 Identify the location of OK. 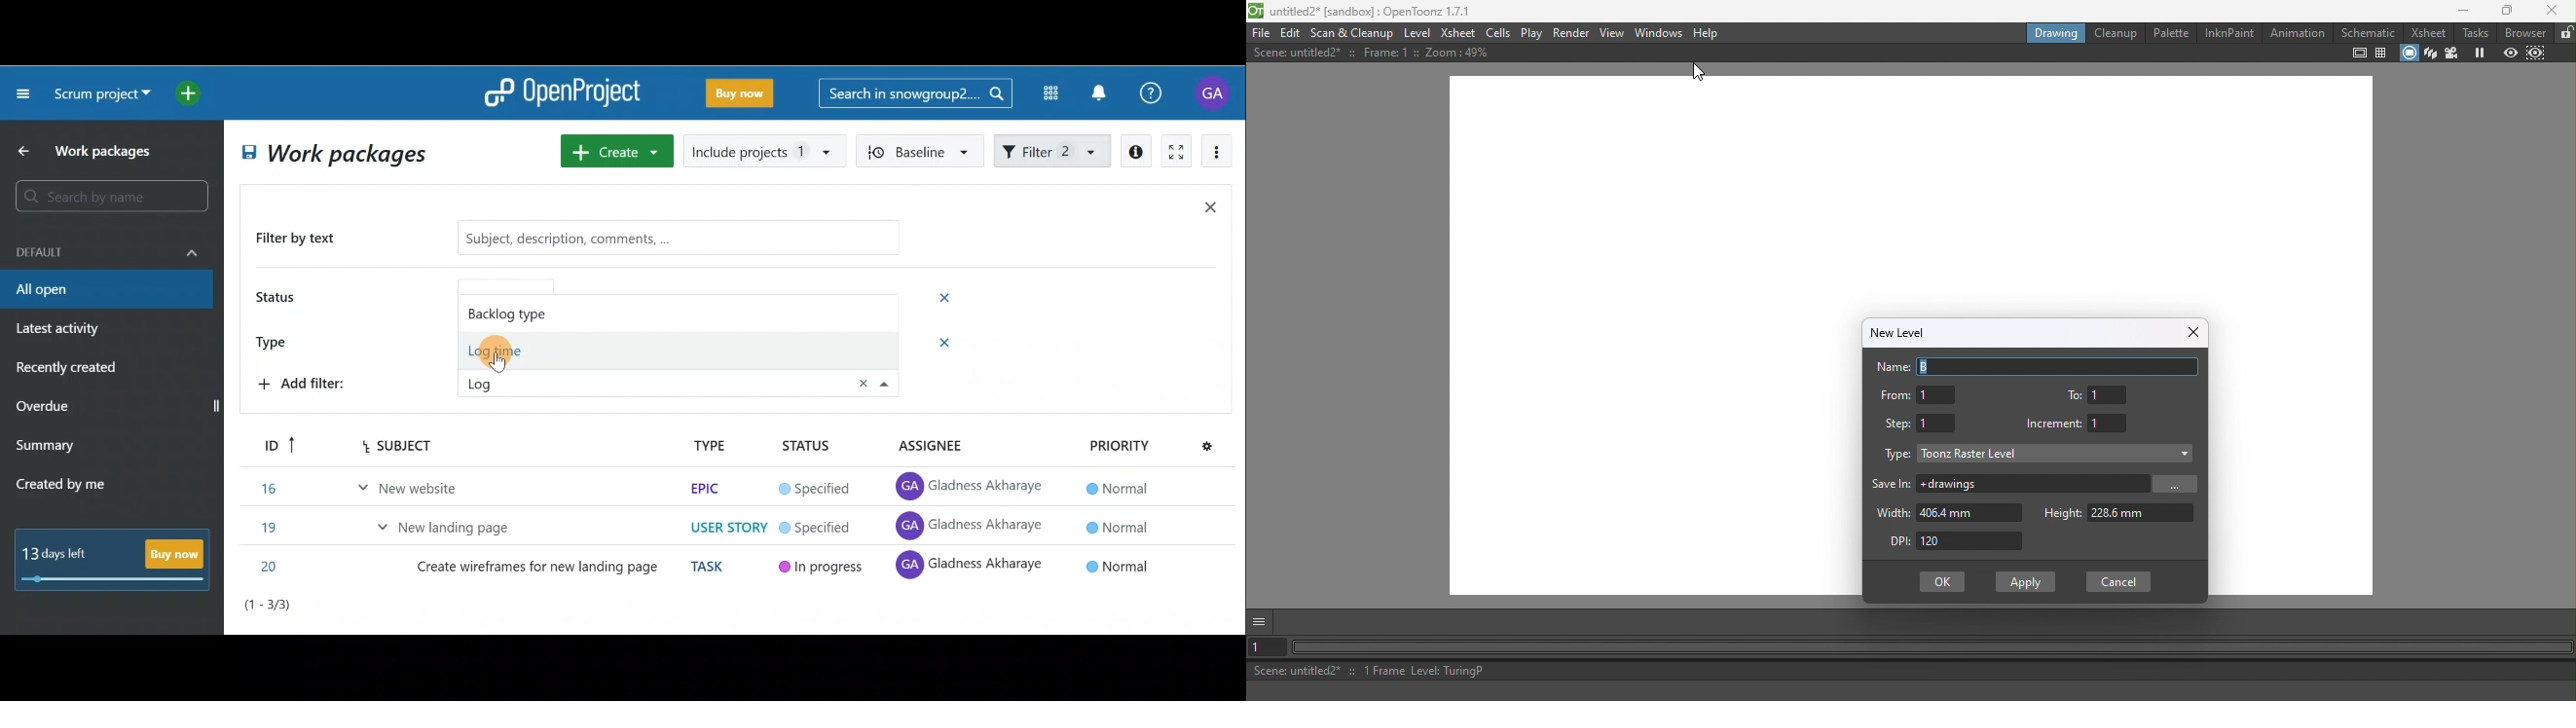
(1943, 582).